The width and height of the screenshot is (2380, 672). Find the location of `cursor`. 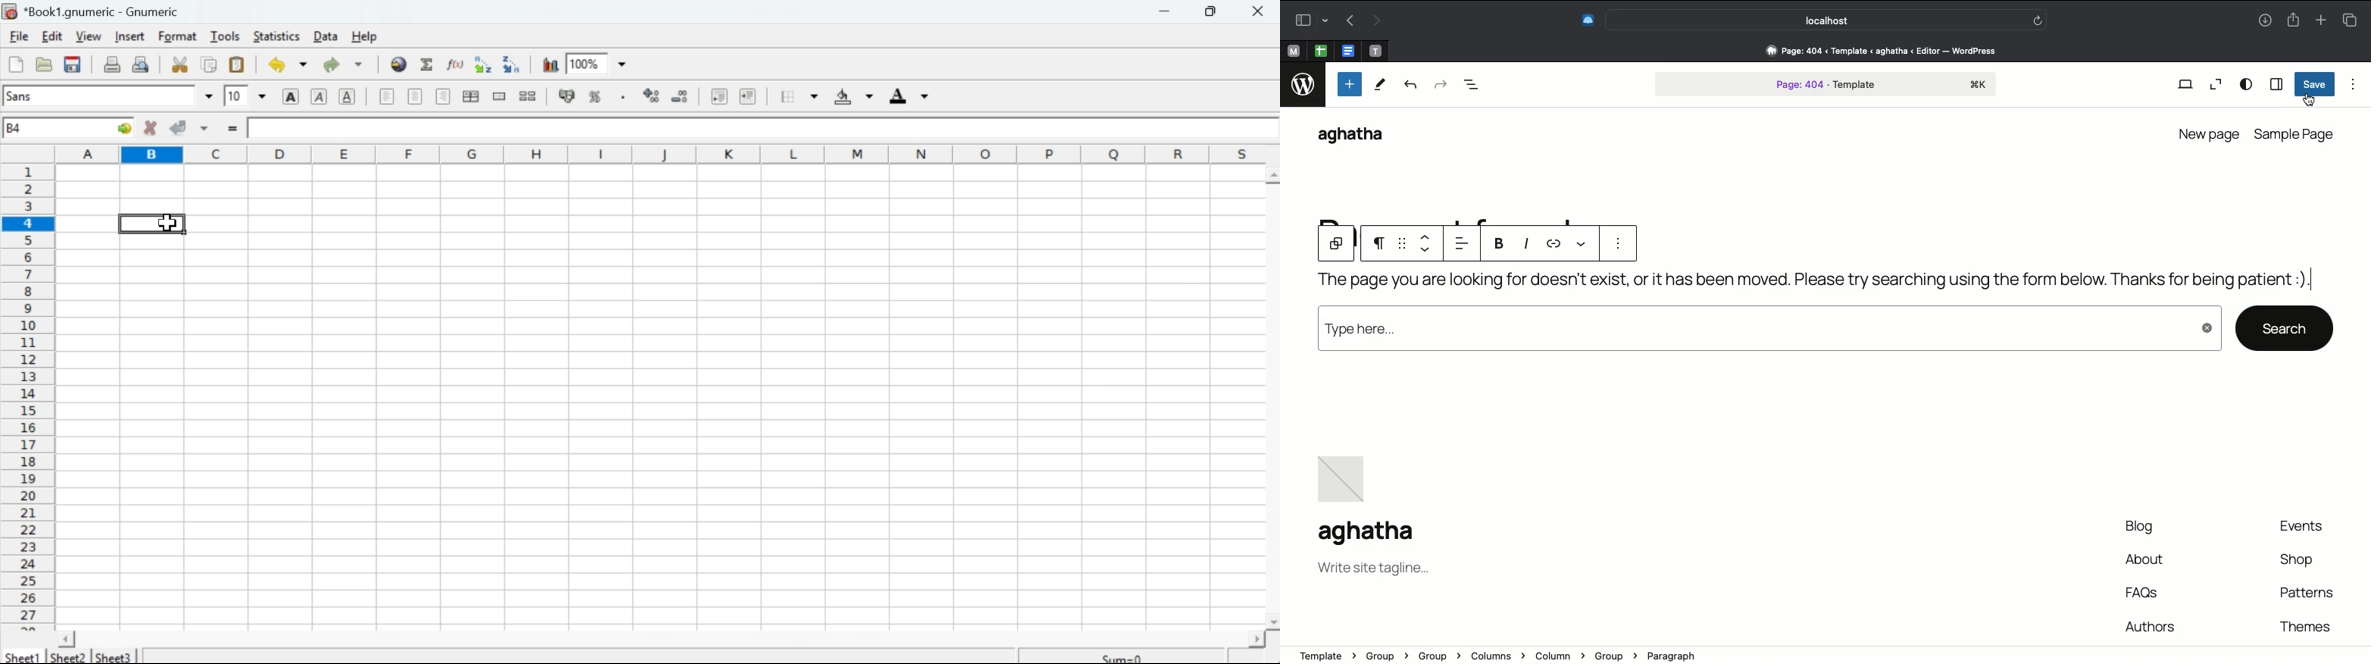

cursor is located at coordinates (167, 222).